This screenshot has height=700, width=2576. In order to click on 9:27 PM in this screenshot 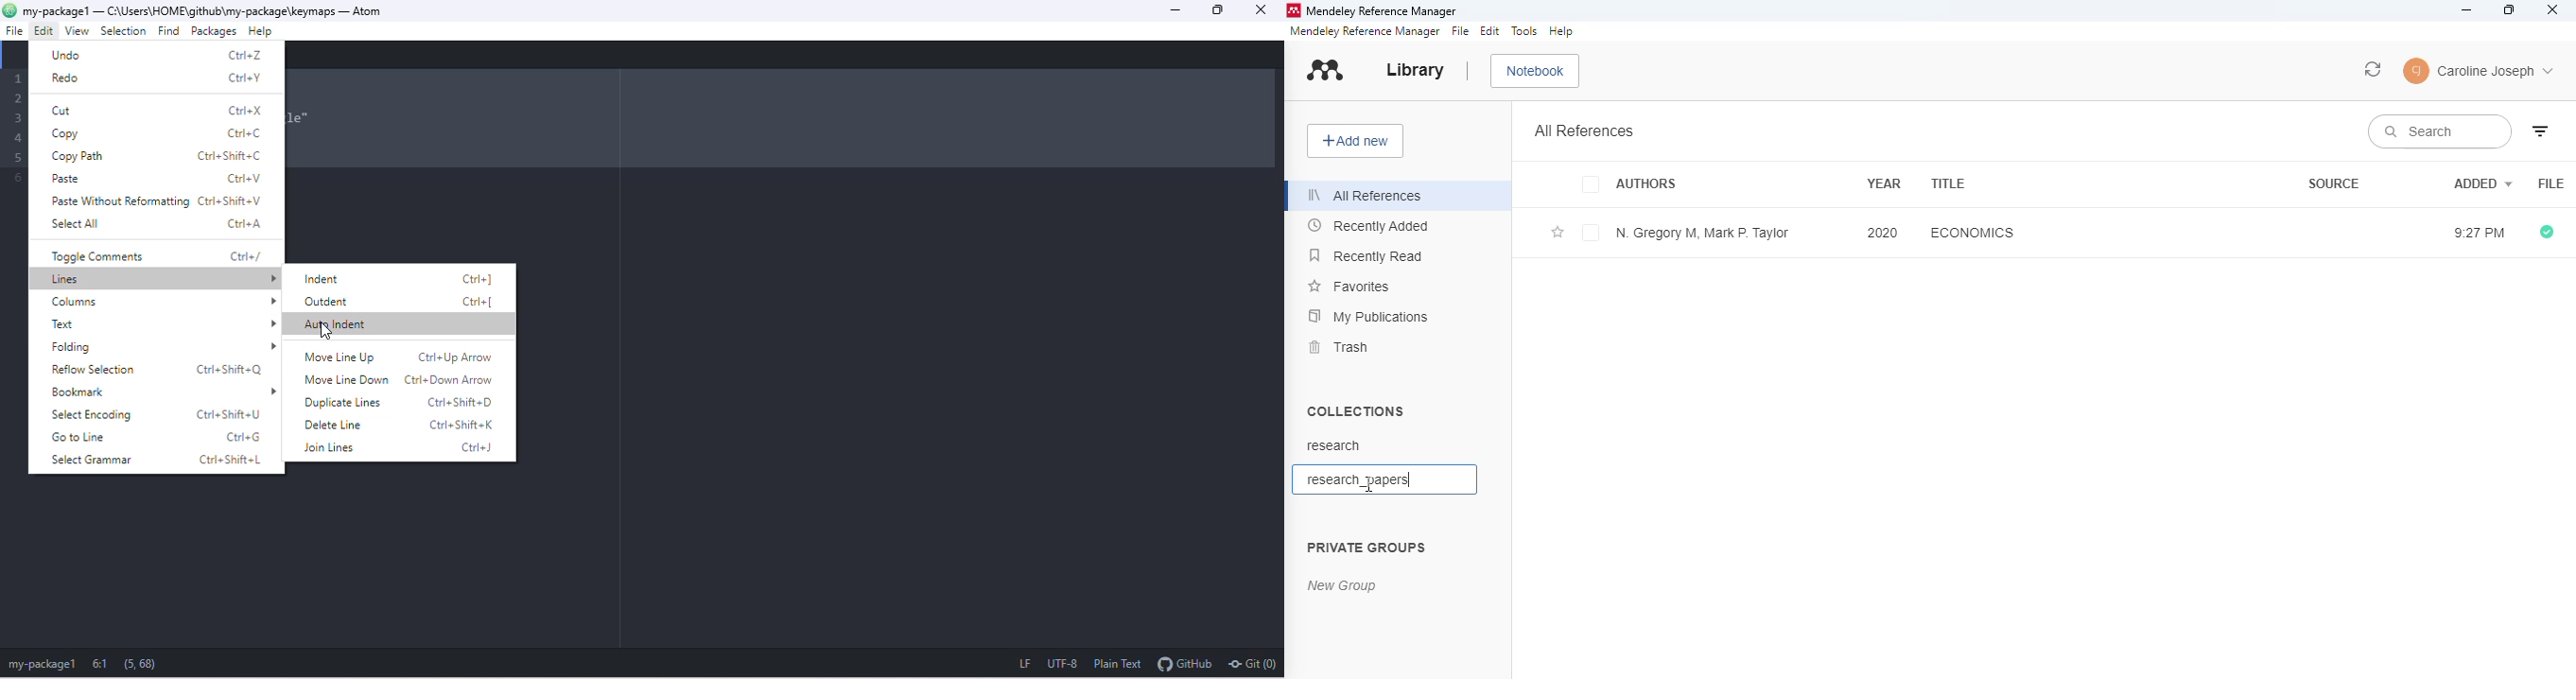, I will do `click(2476, 234)`.